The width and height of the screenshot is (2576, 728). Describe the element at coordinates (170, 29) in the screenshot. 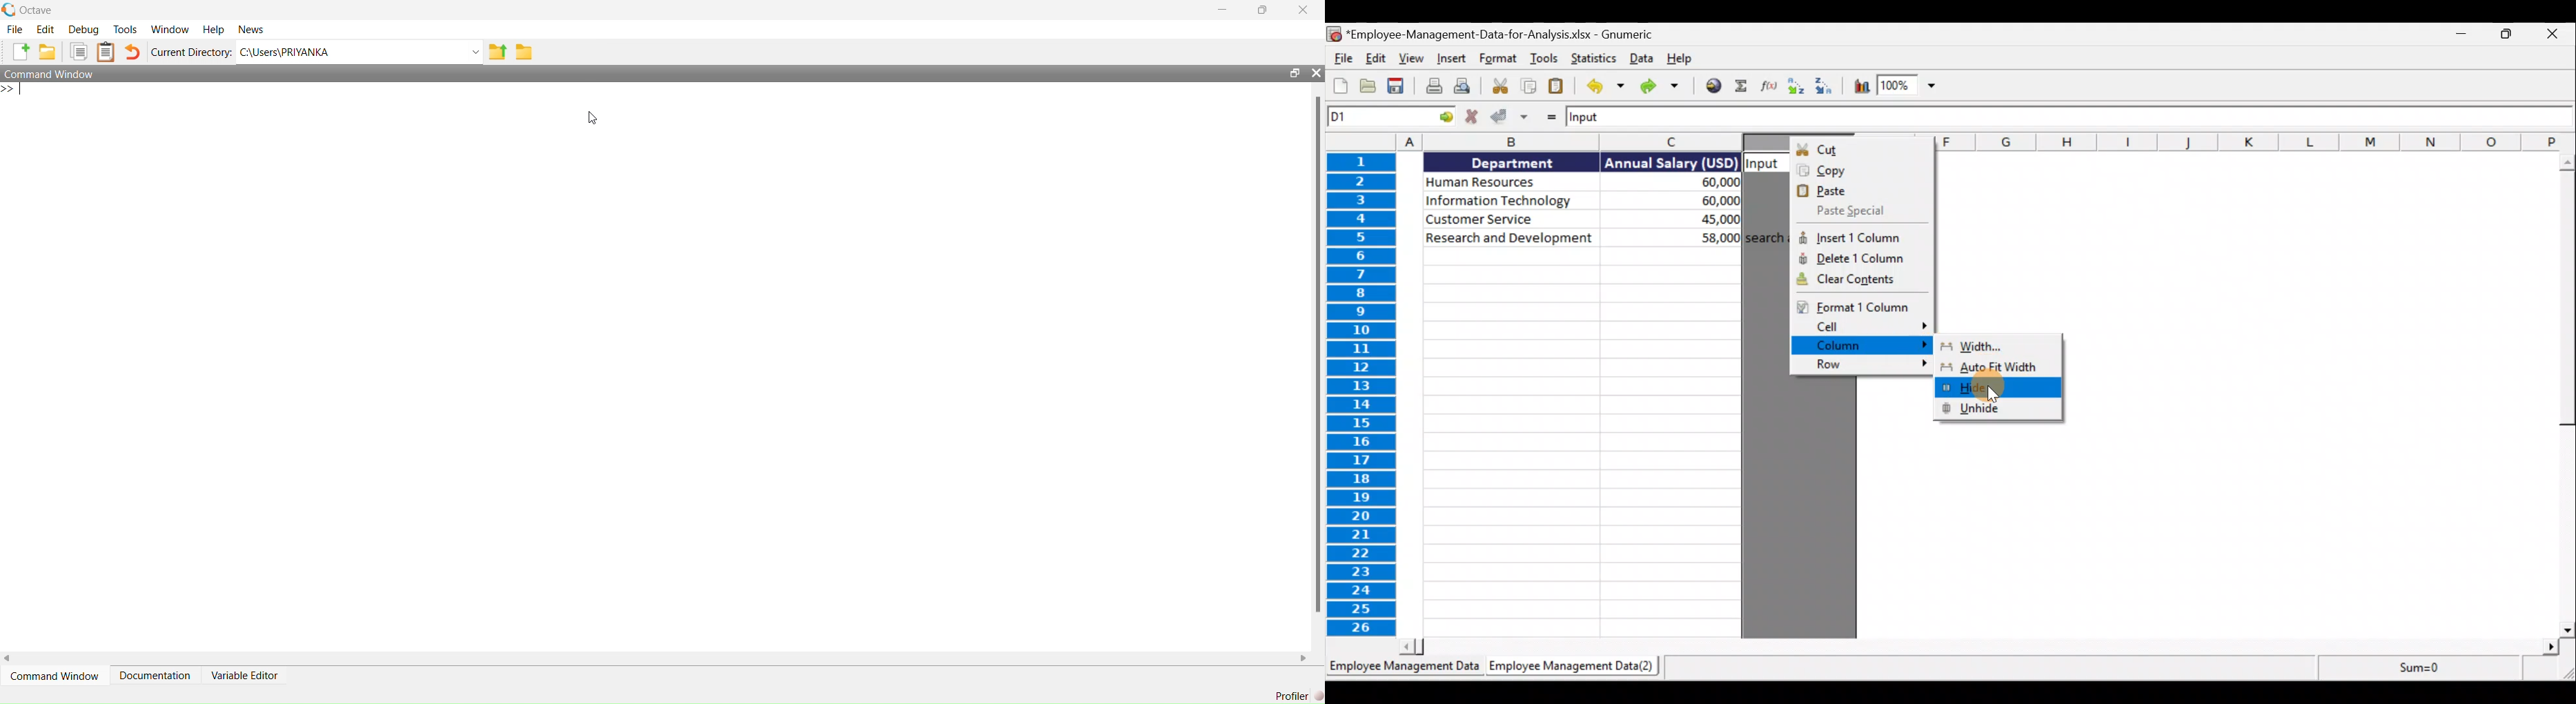

I see `Window` at that location.